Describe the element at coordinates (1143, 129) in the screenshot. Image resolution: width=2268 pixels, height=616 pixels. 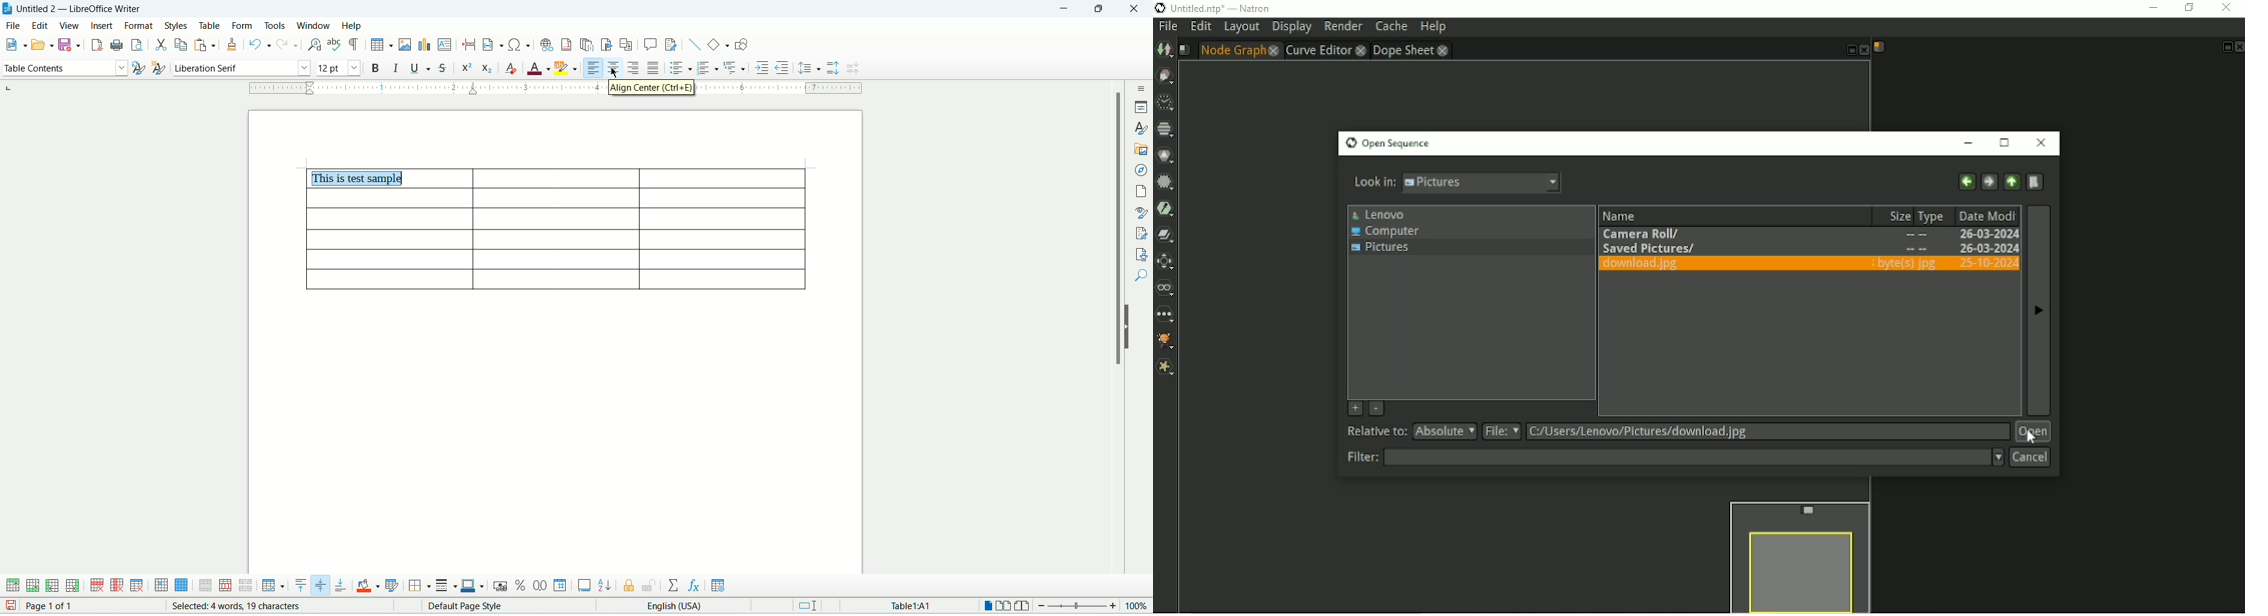
I see `styles` at that location.